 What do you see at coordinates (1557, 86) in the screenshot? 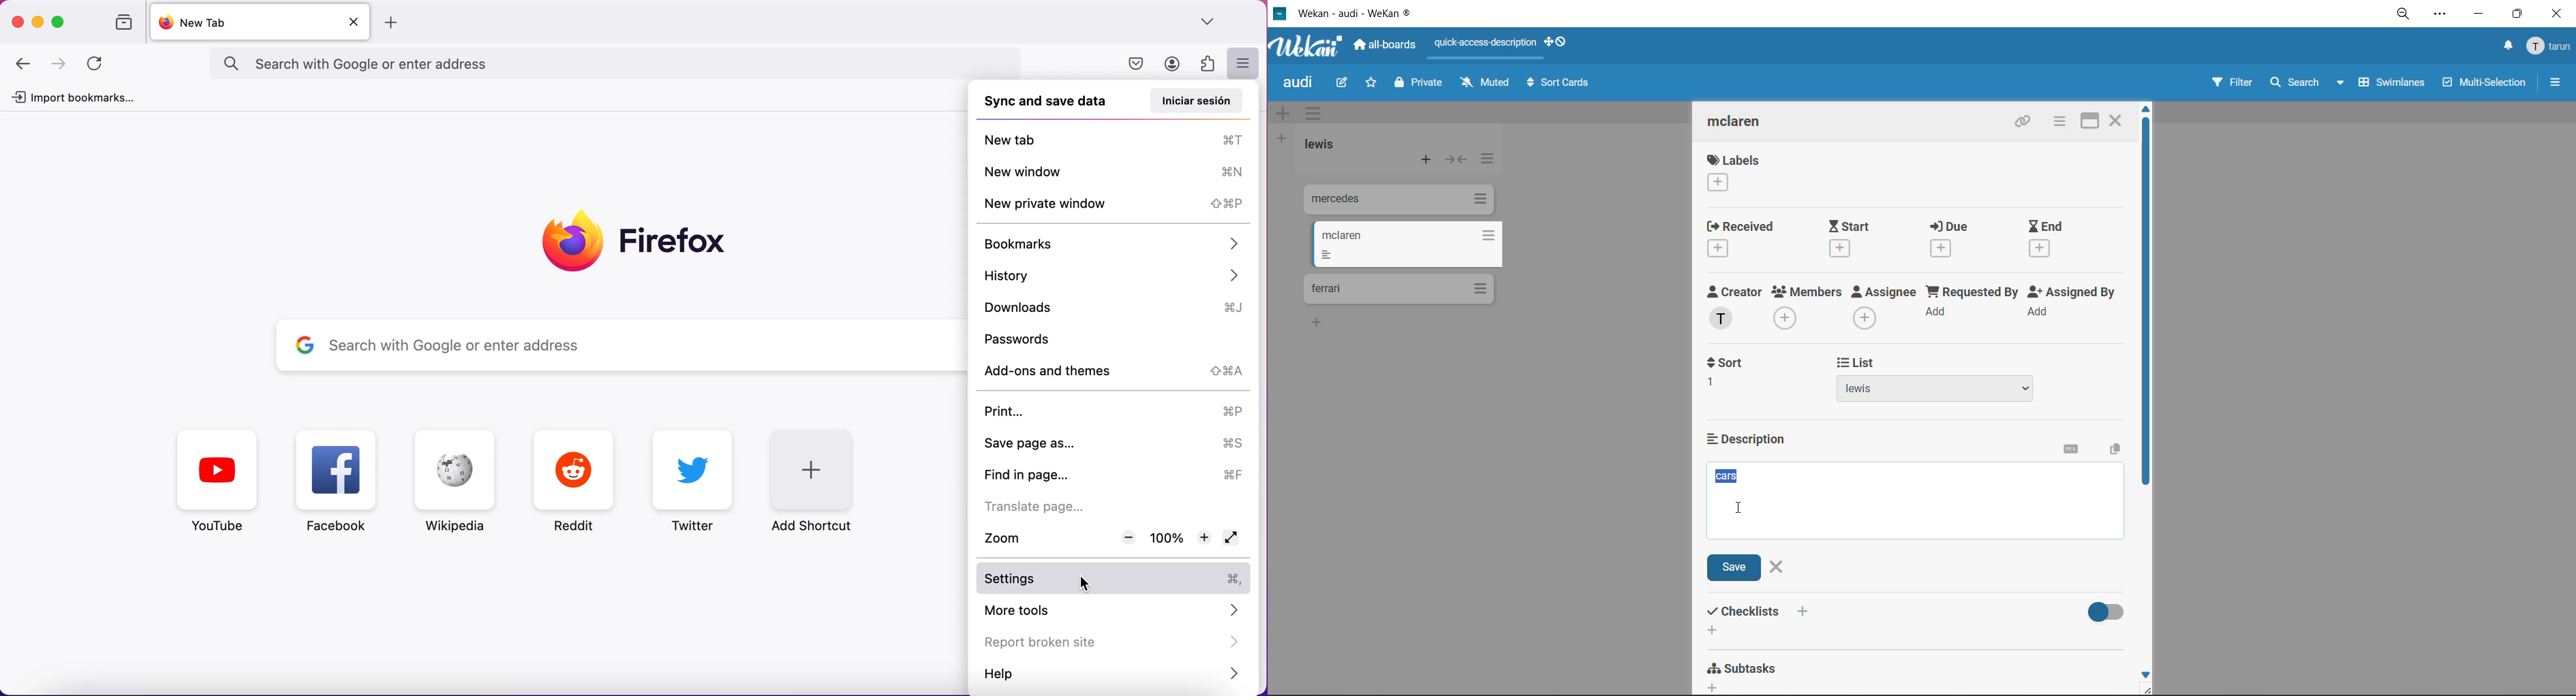
I see `sort cards` at bounding box center [1557, 86].